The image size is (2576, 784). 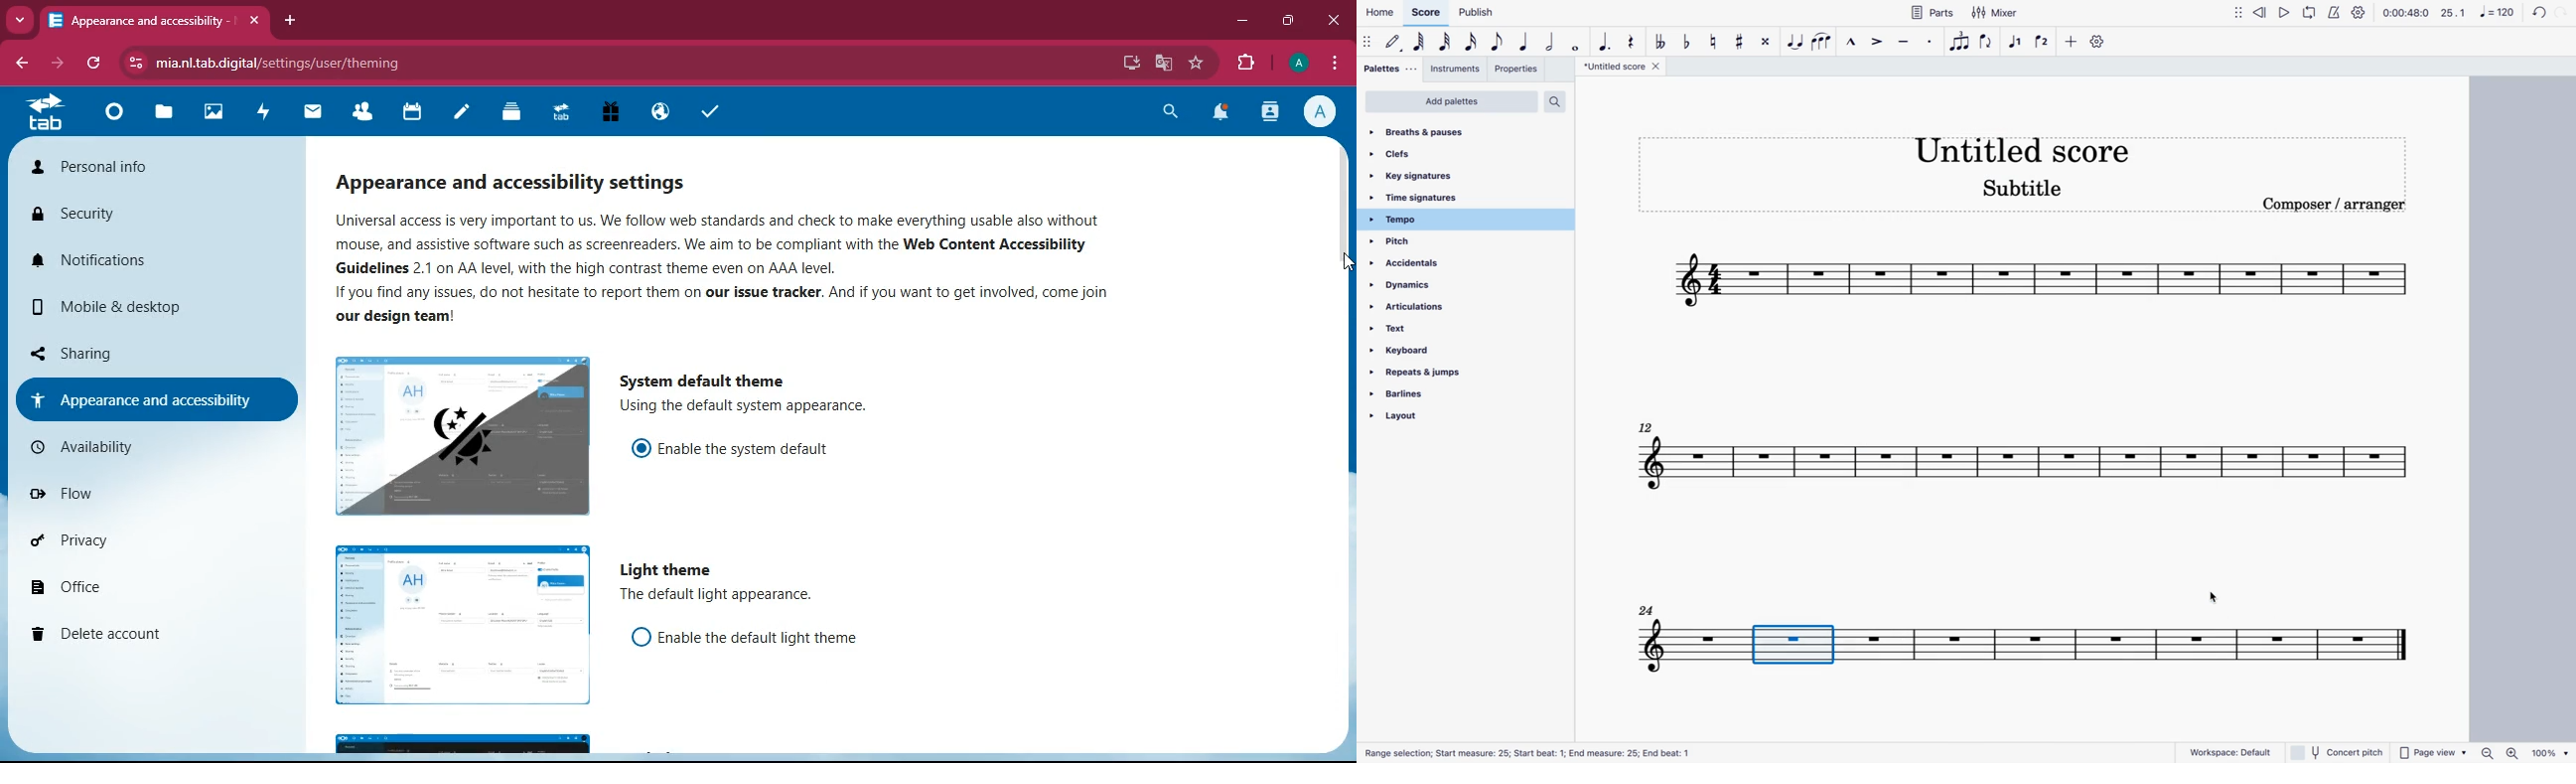 I want to click on mobile, so click(x=124, y=307).